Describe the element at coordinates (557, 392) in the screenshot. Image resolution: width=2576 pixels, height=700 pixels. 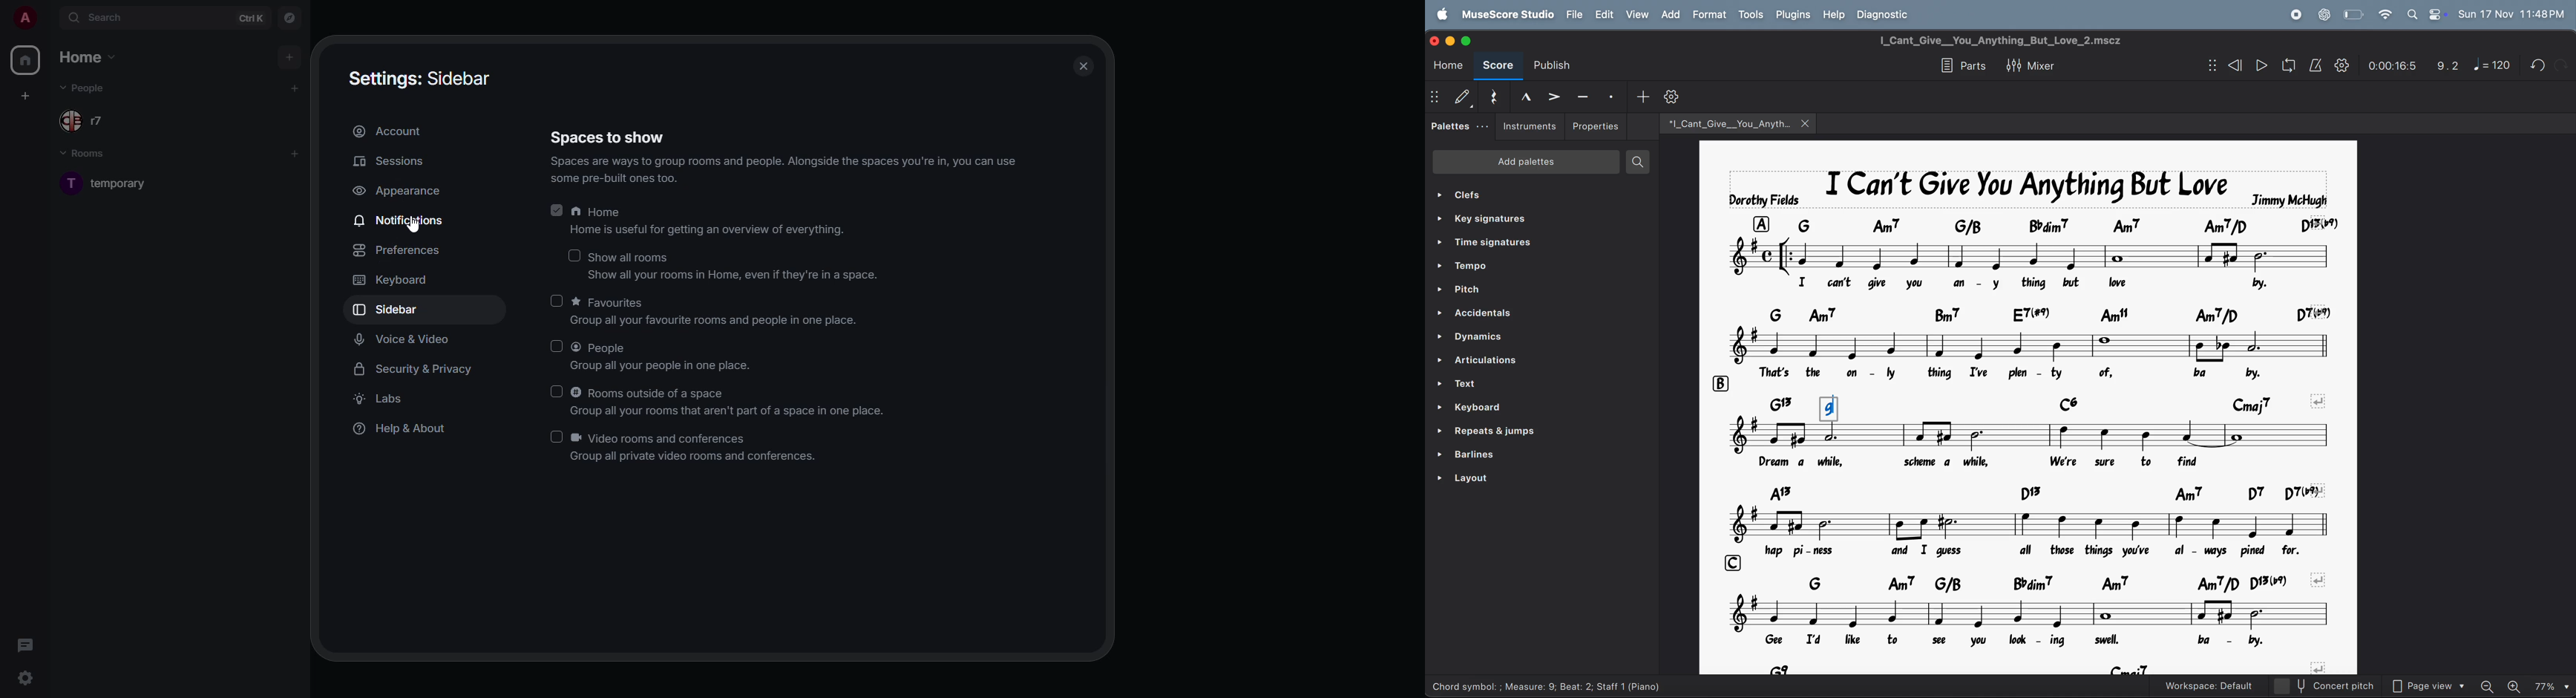
I see `click to enable` at that location.